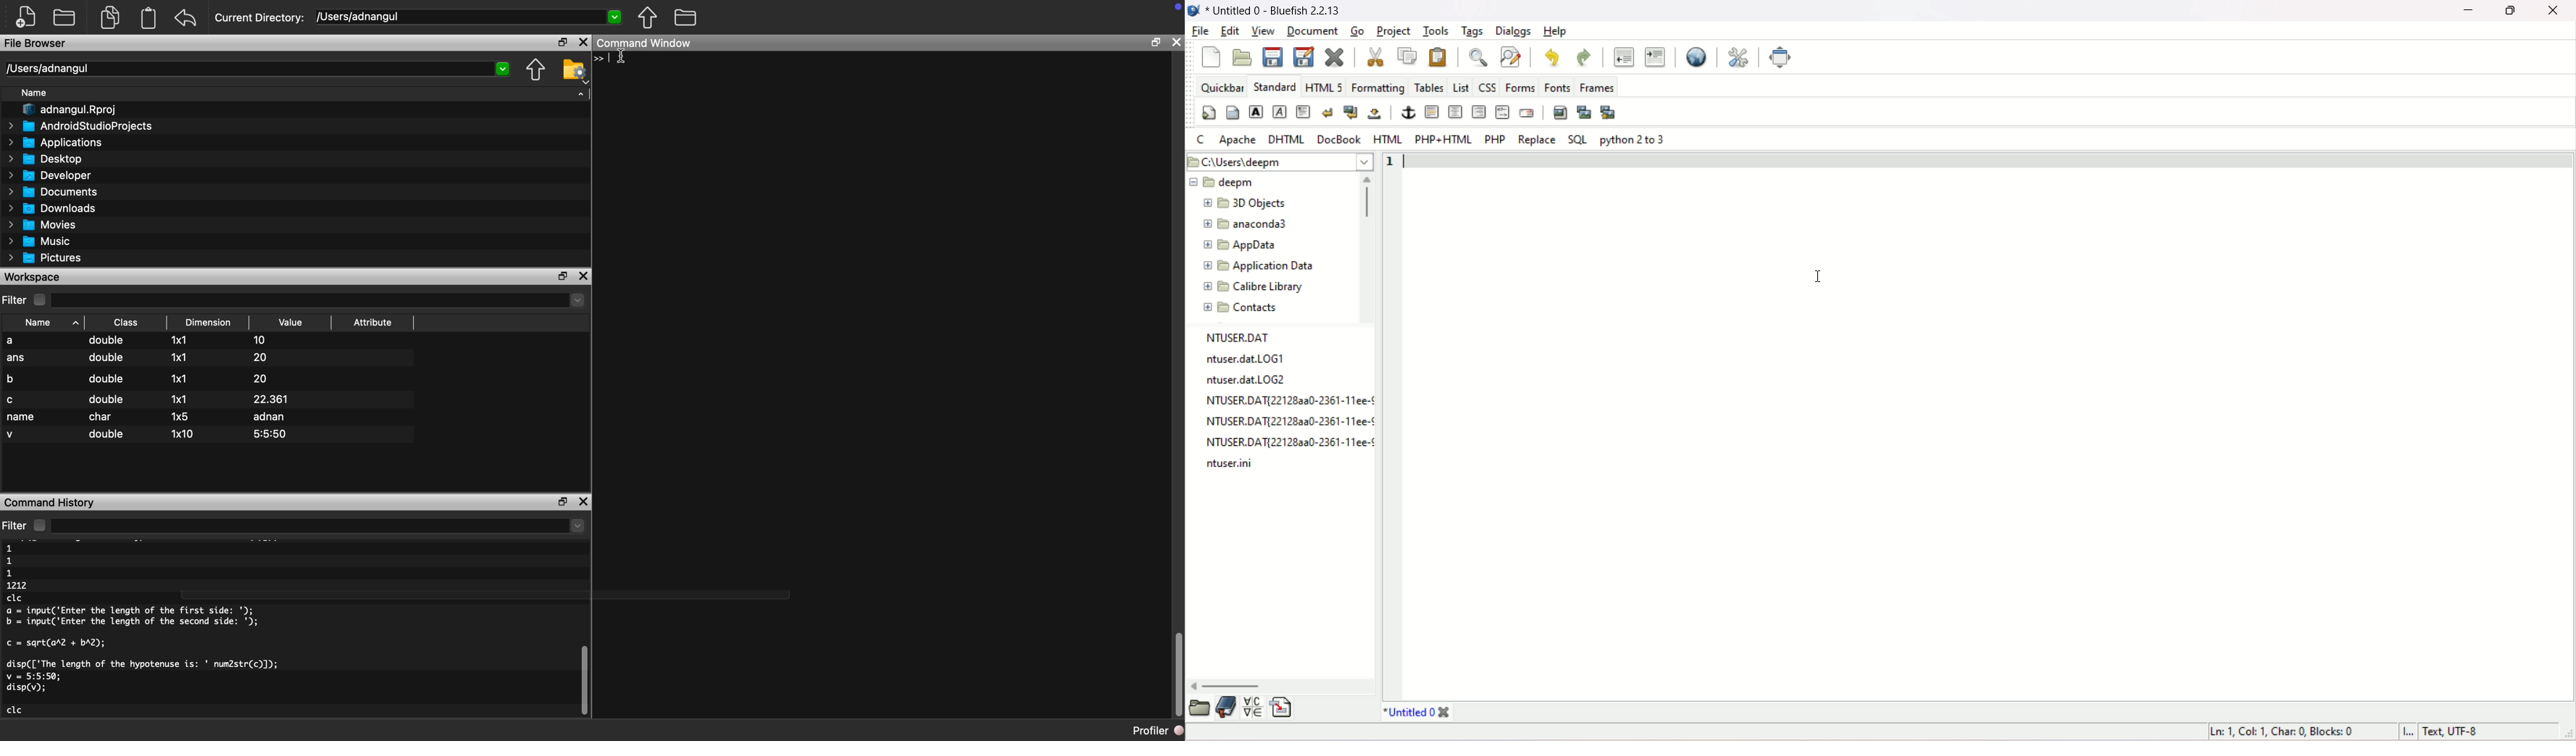 The height and width of the screenshot is (756, 2576). What do you see at coordinates (1326, 88) in the screenshot?
I see `HTML 5` at bounding box center [1326, 88].